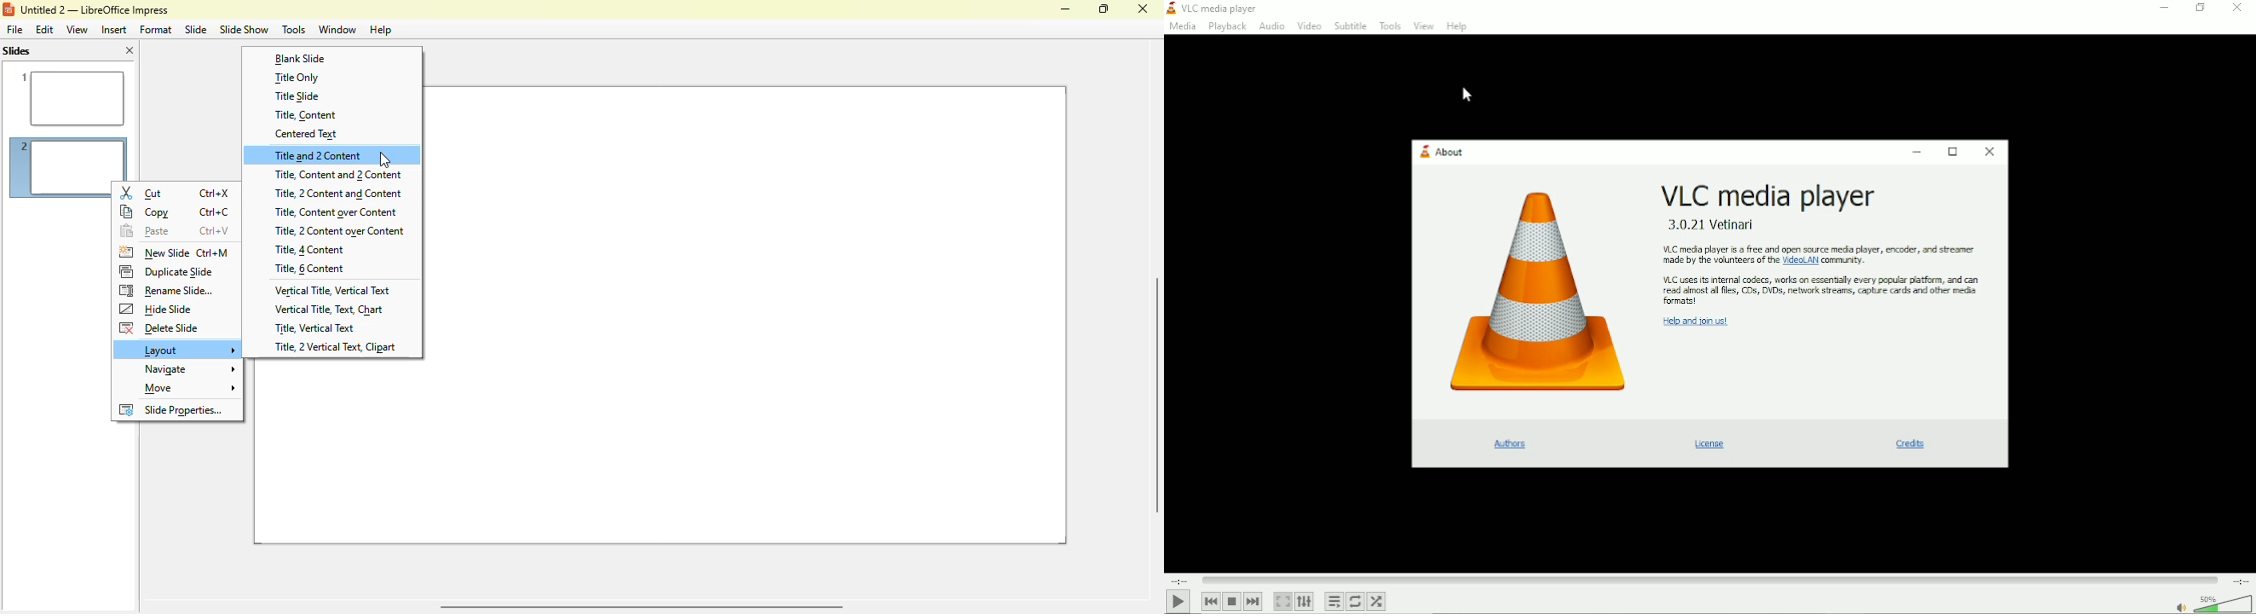 The image size is (2268, 616). Describe the element at coordinates (67, 97) in the screenshot. I see `slide 1` at that location.